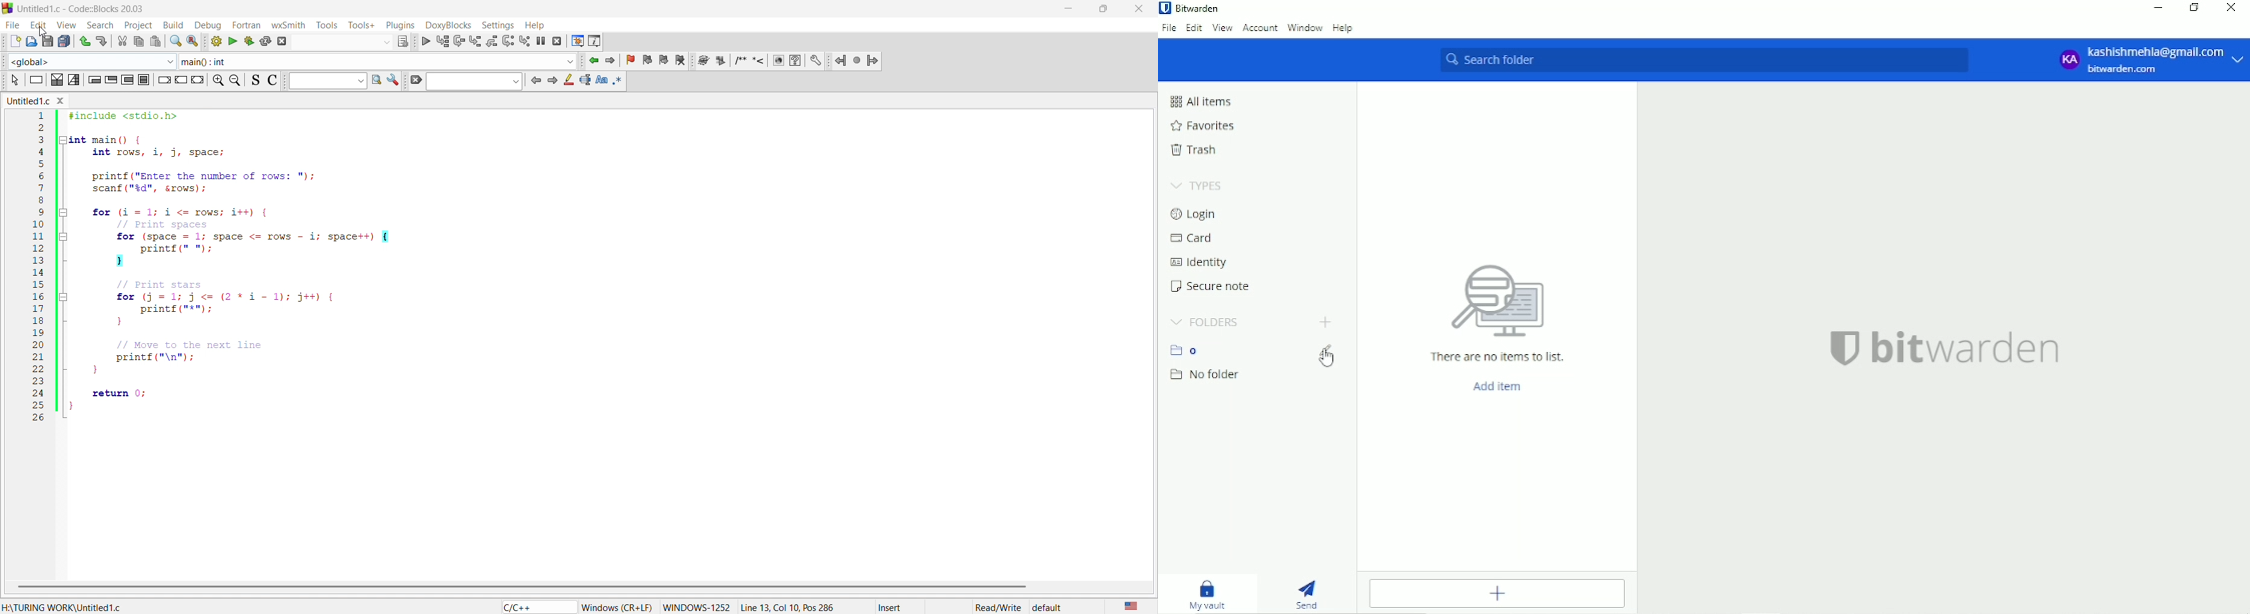 This screenshot has width=2268, height=616. I want to click on Add folder, so click(1324, 323).